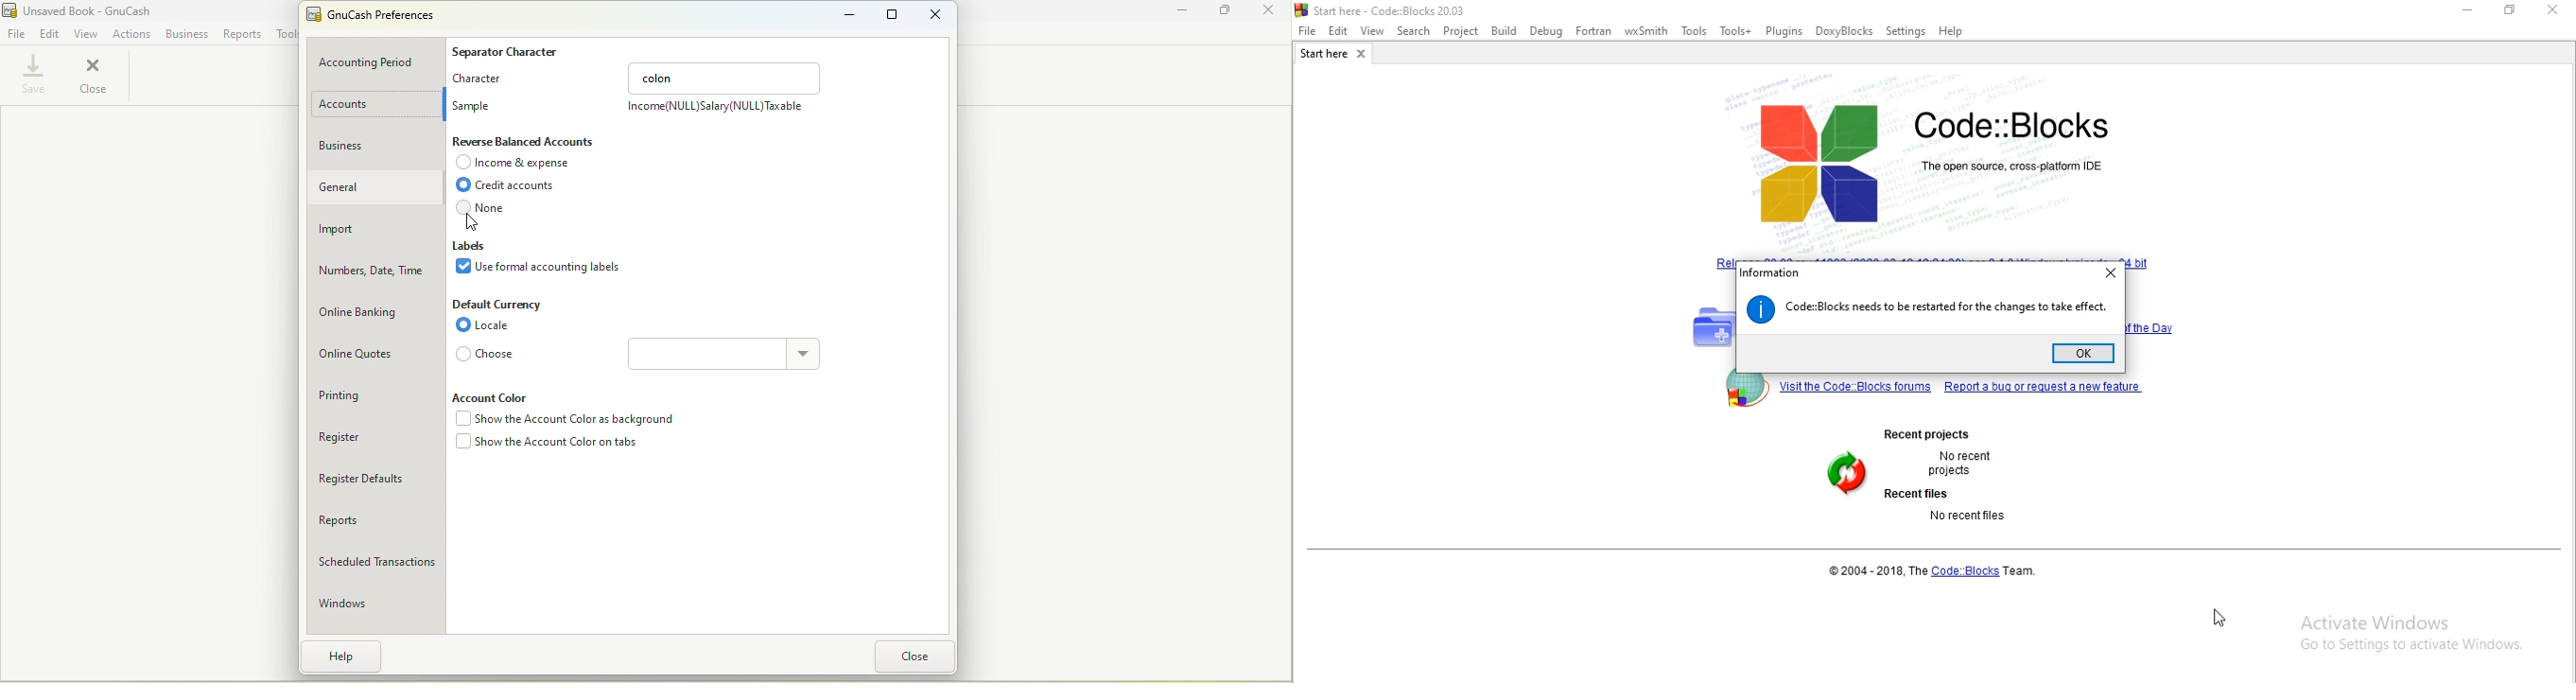 This screenshot has width=2576, height=700. I want to click on Cursor, so click(470, 221).